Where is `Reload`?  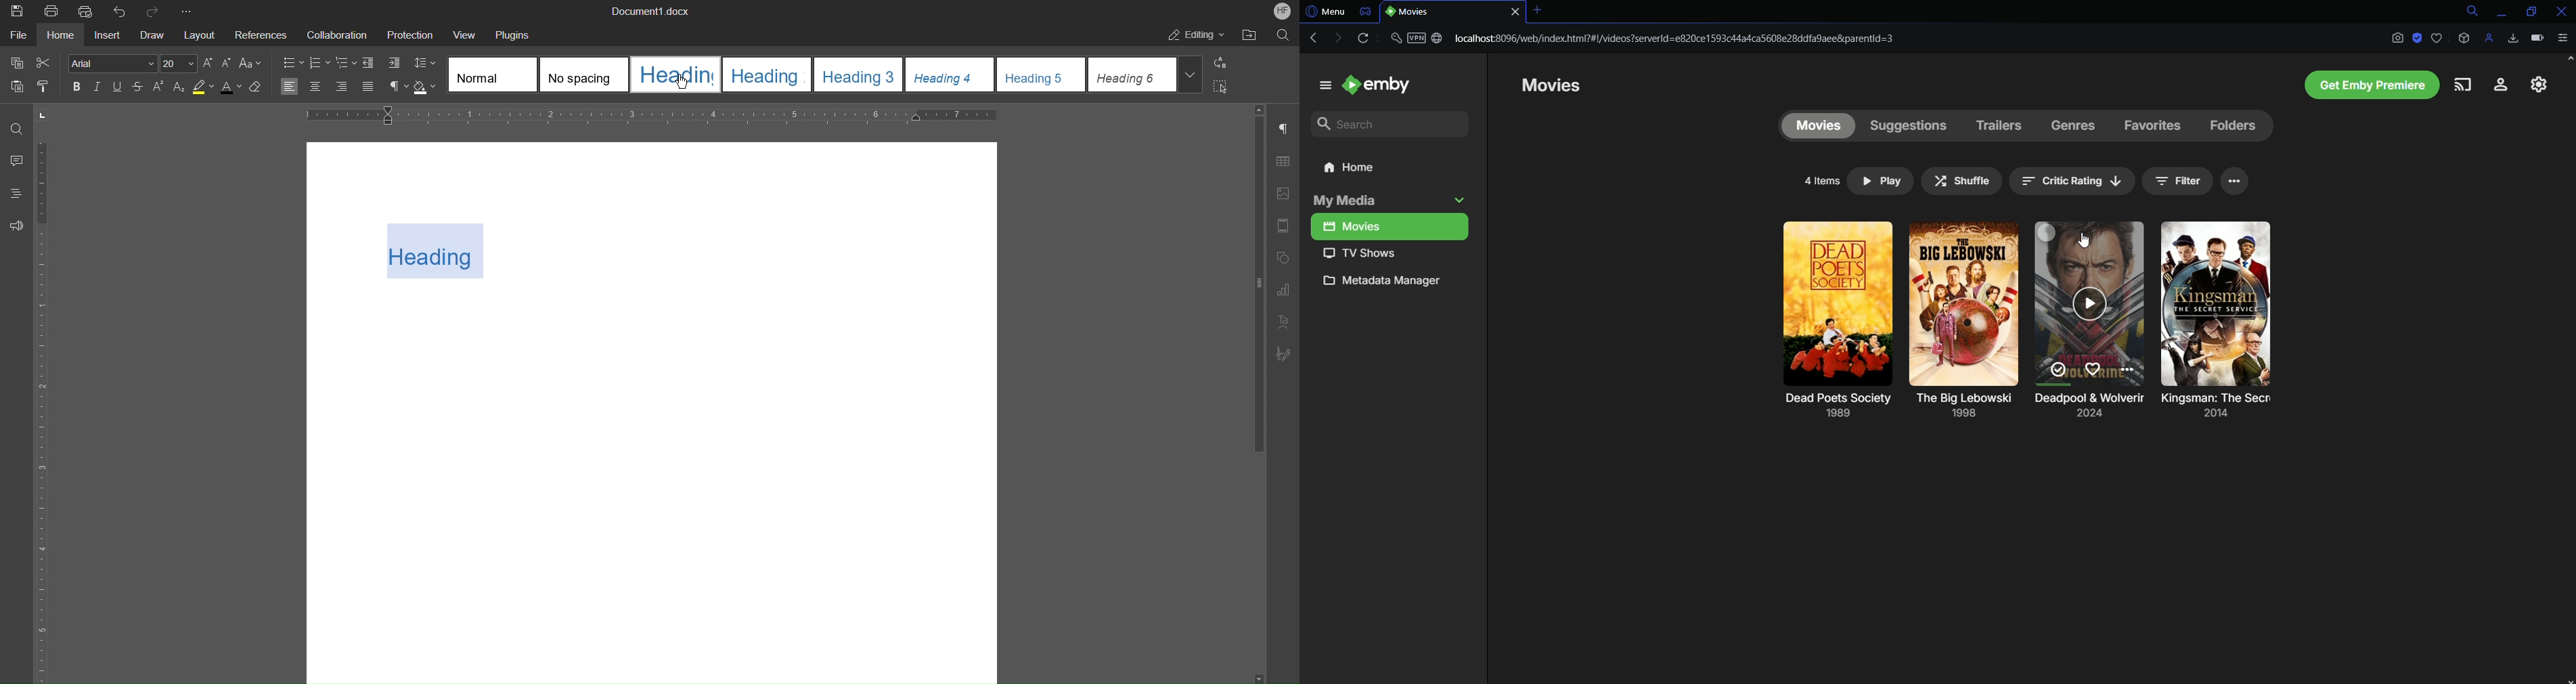
Reload is located at coordinates (1362, 39).